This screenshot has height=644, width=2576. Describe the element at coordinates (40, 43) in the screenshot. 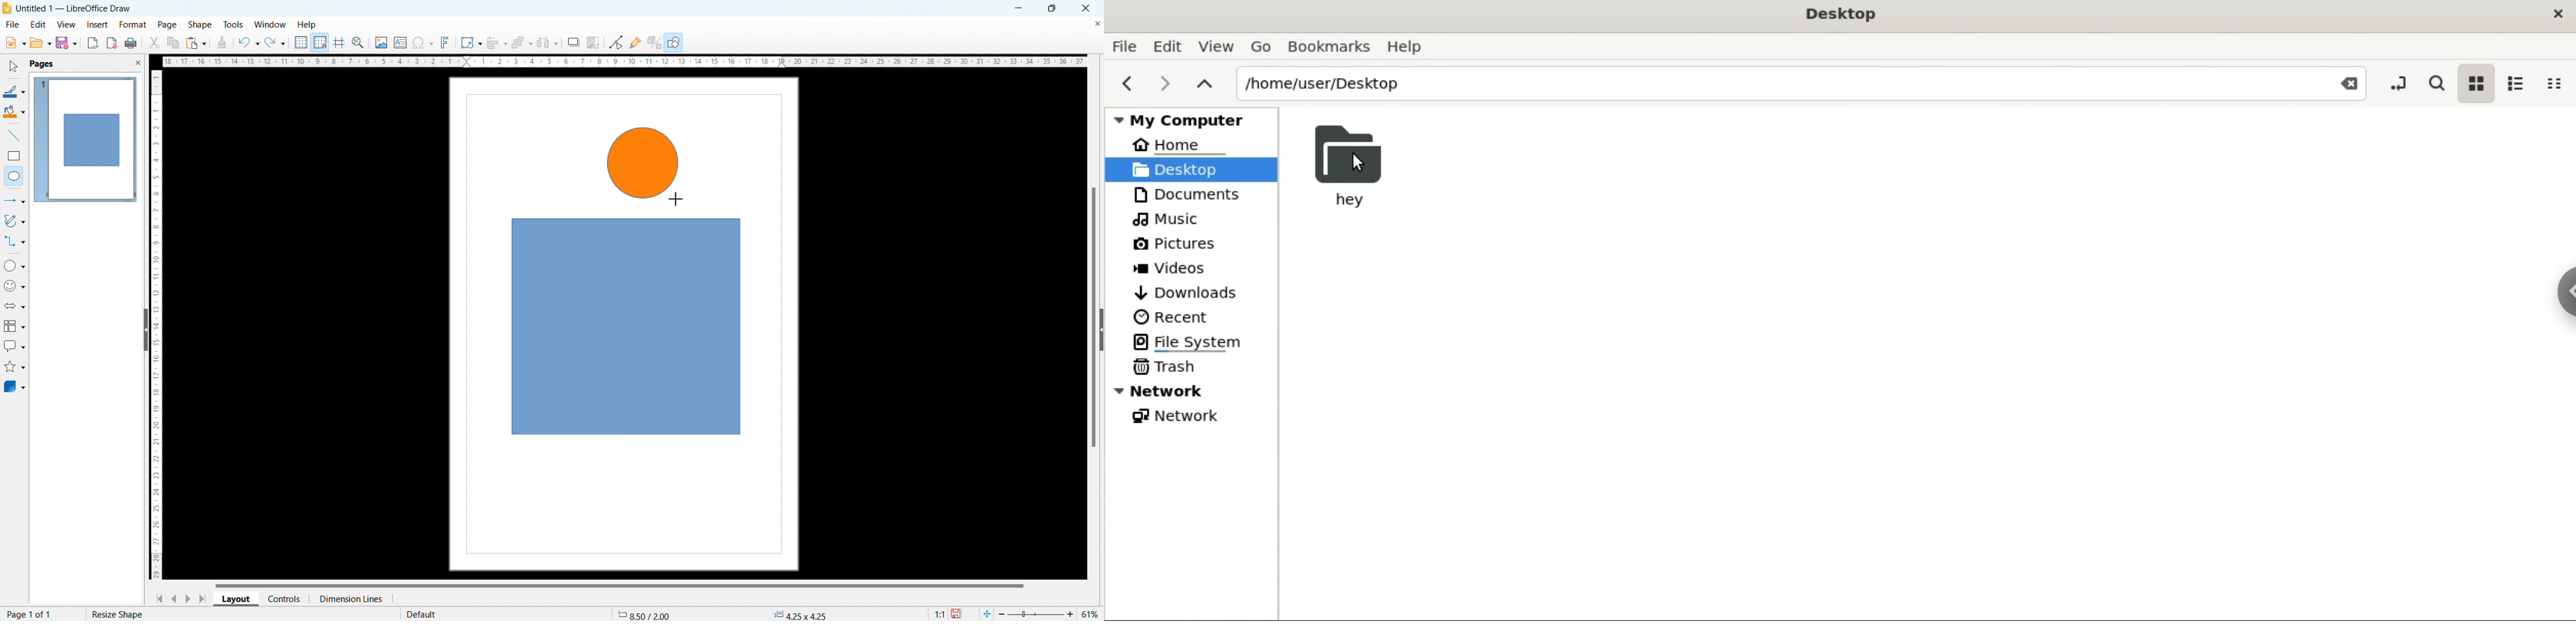

I see `open` at that location.